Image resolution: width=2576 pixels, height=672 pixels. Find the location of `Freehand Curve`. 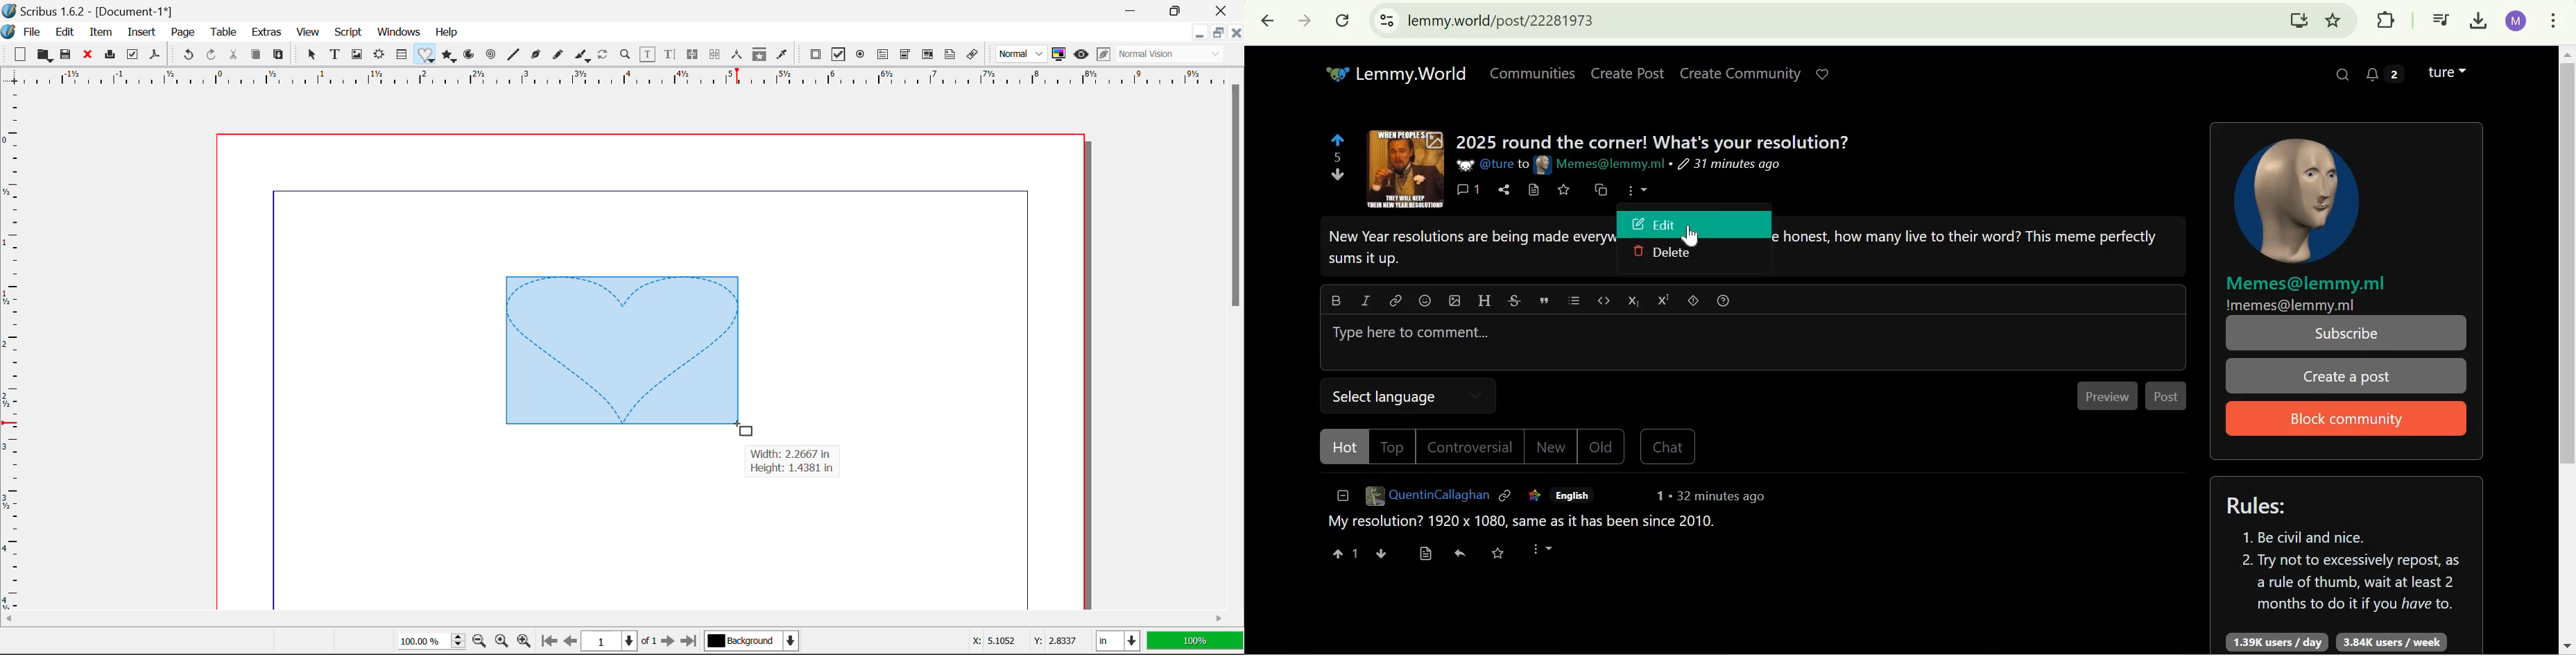

Freehand Curve is located at coordinates (559, 54).